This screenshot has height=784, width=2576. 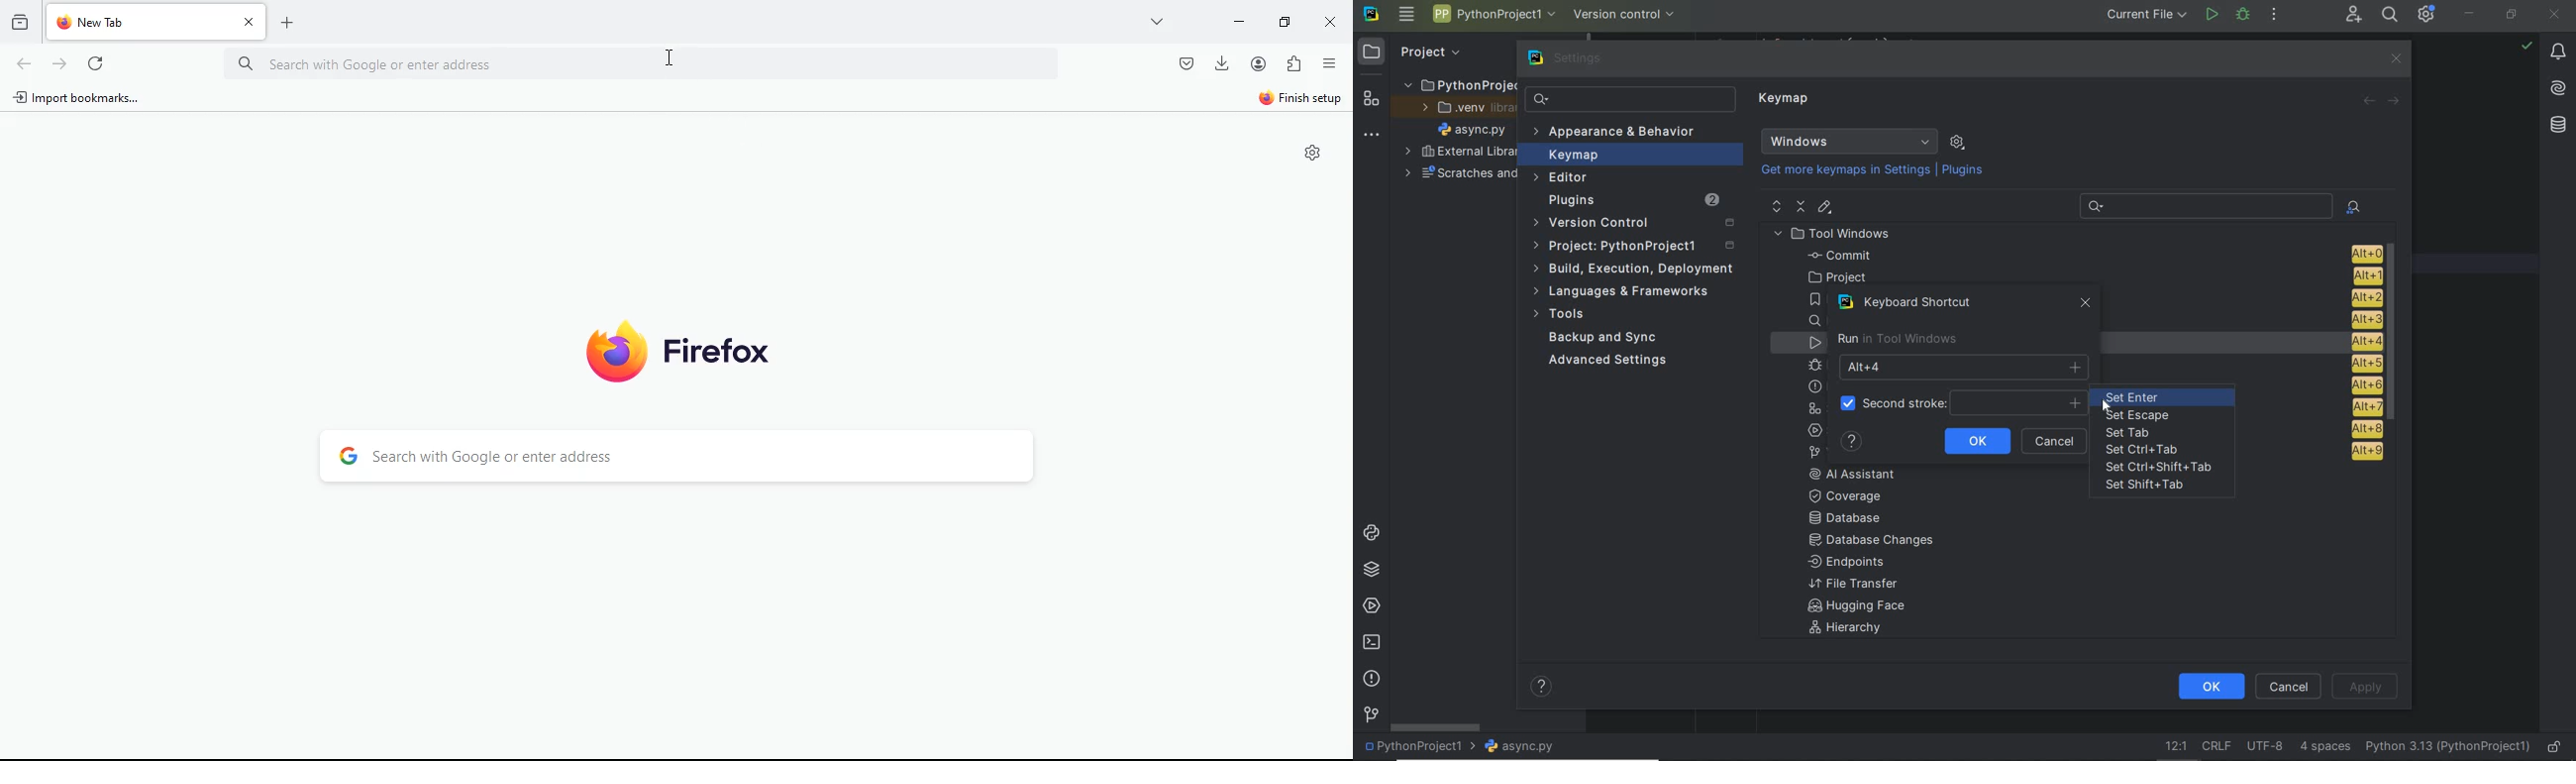 I want to click on go to line, so click(x=2174, y=747).